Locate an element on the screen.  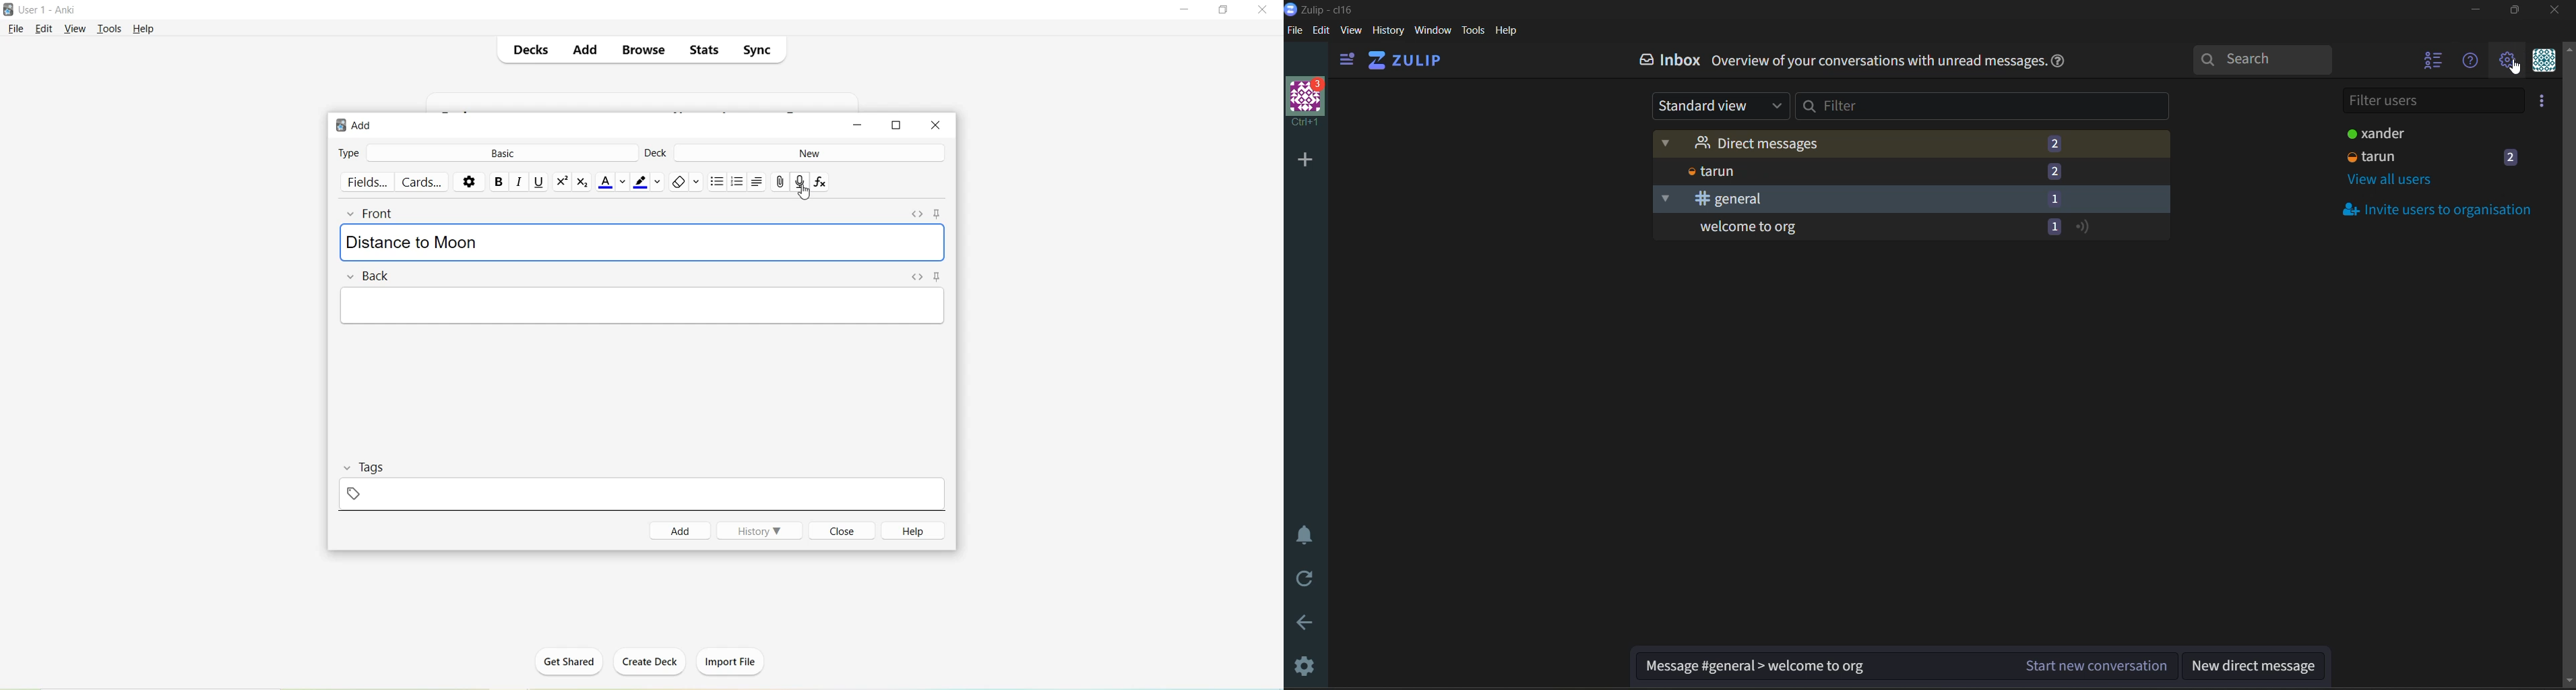
scroll down is located at coordinates (2568, 682).